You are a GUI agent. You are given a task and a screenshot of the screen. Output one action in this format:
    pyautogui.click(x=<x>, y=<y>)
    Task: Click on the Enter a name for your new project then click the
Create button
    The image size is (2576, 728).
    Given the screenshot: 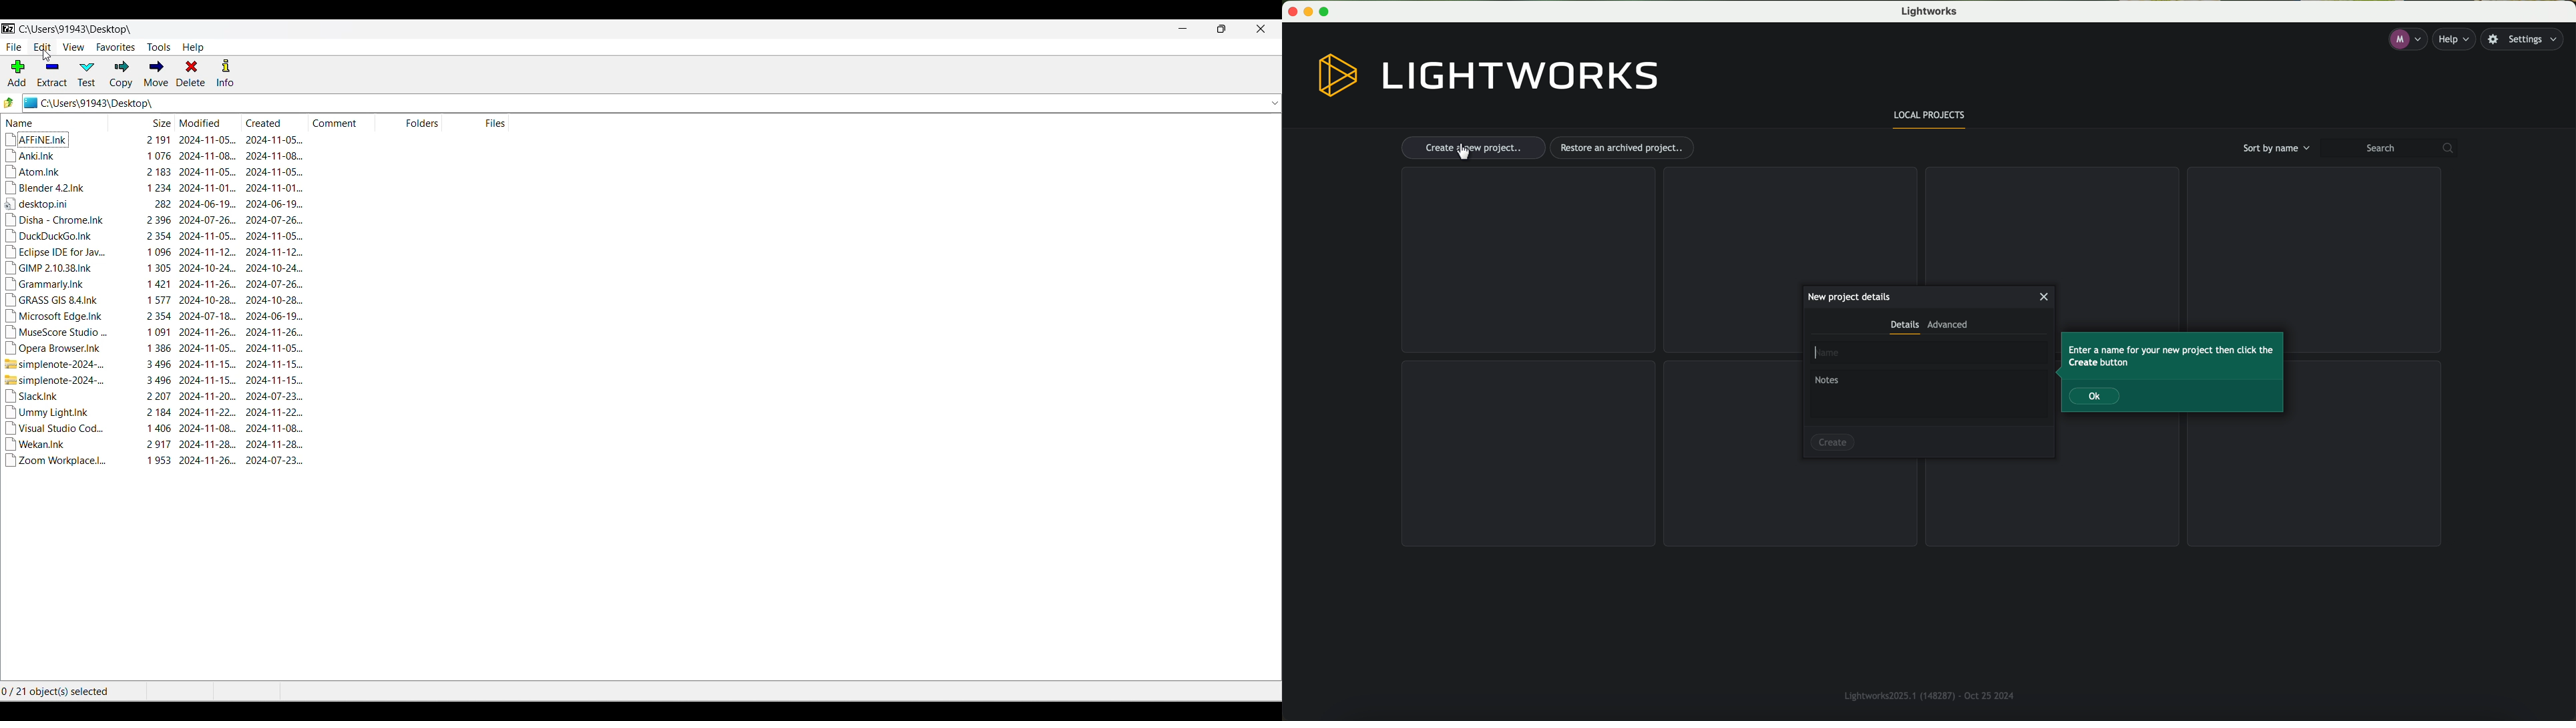 What is the action you would take?
    pyautogui.click(x=2171, y=356)
    